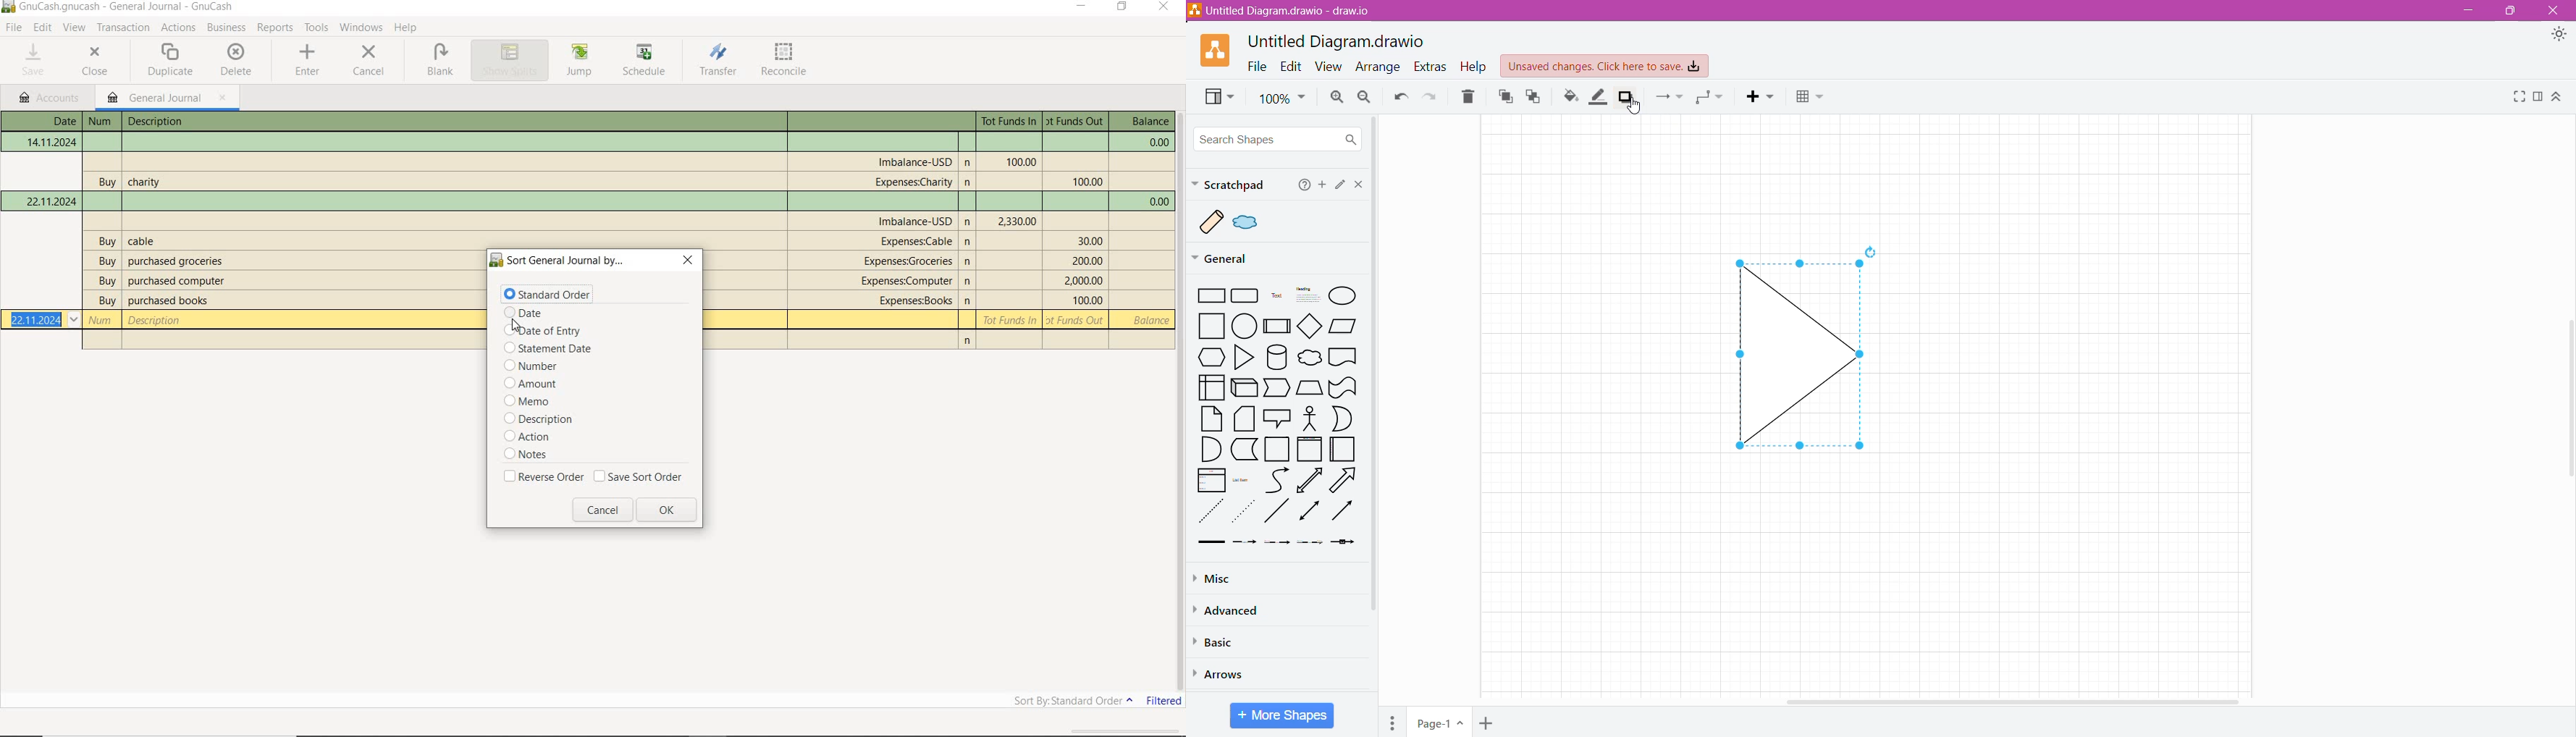  Describe the element at coordinates (1321, 185) in the screenshot. I see `Add` at that location.